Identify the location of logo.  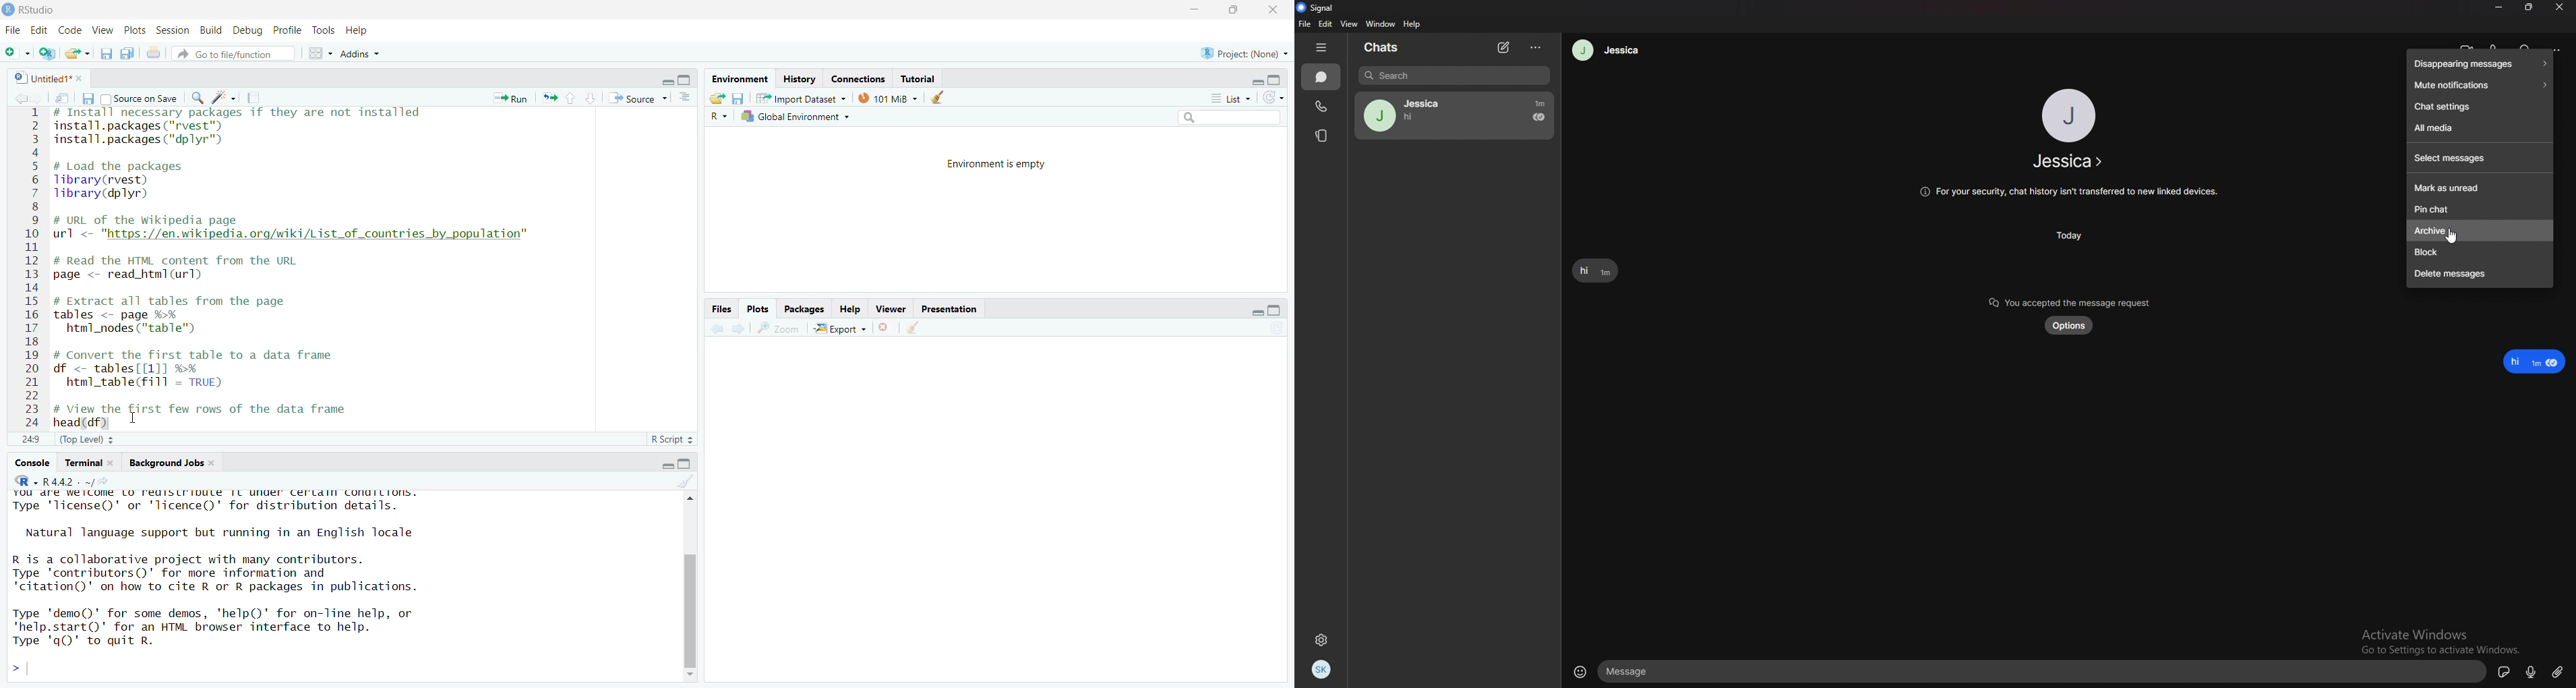
(8, 10).